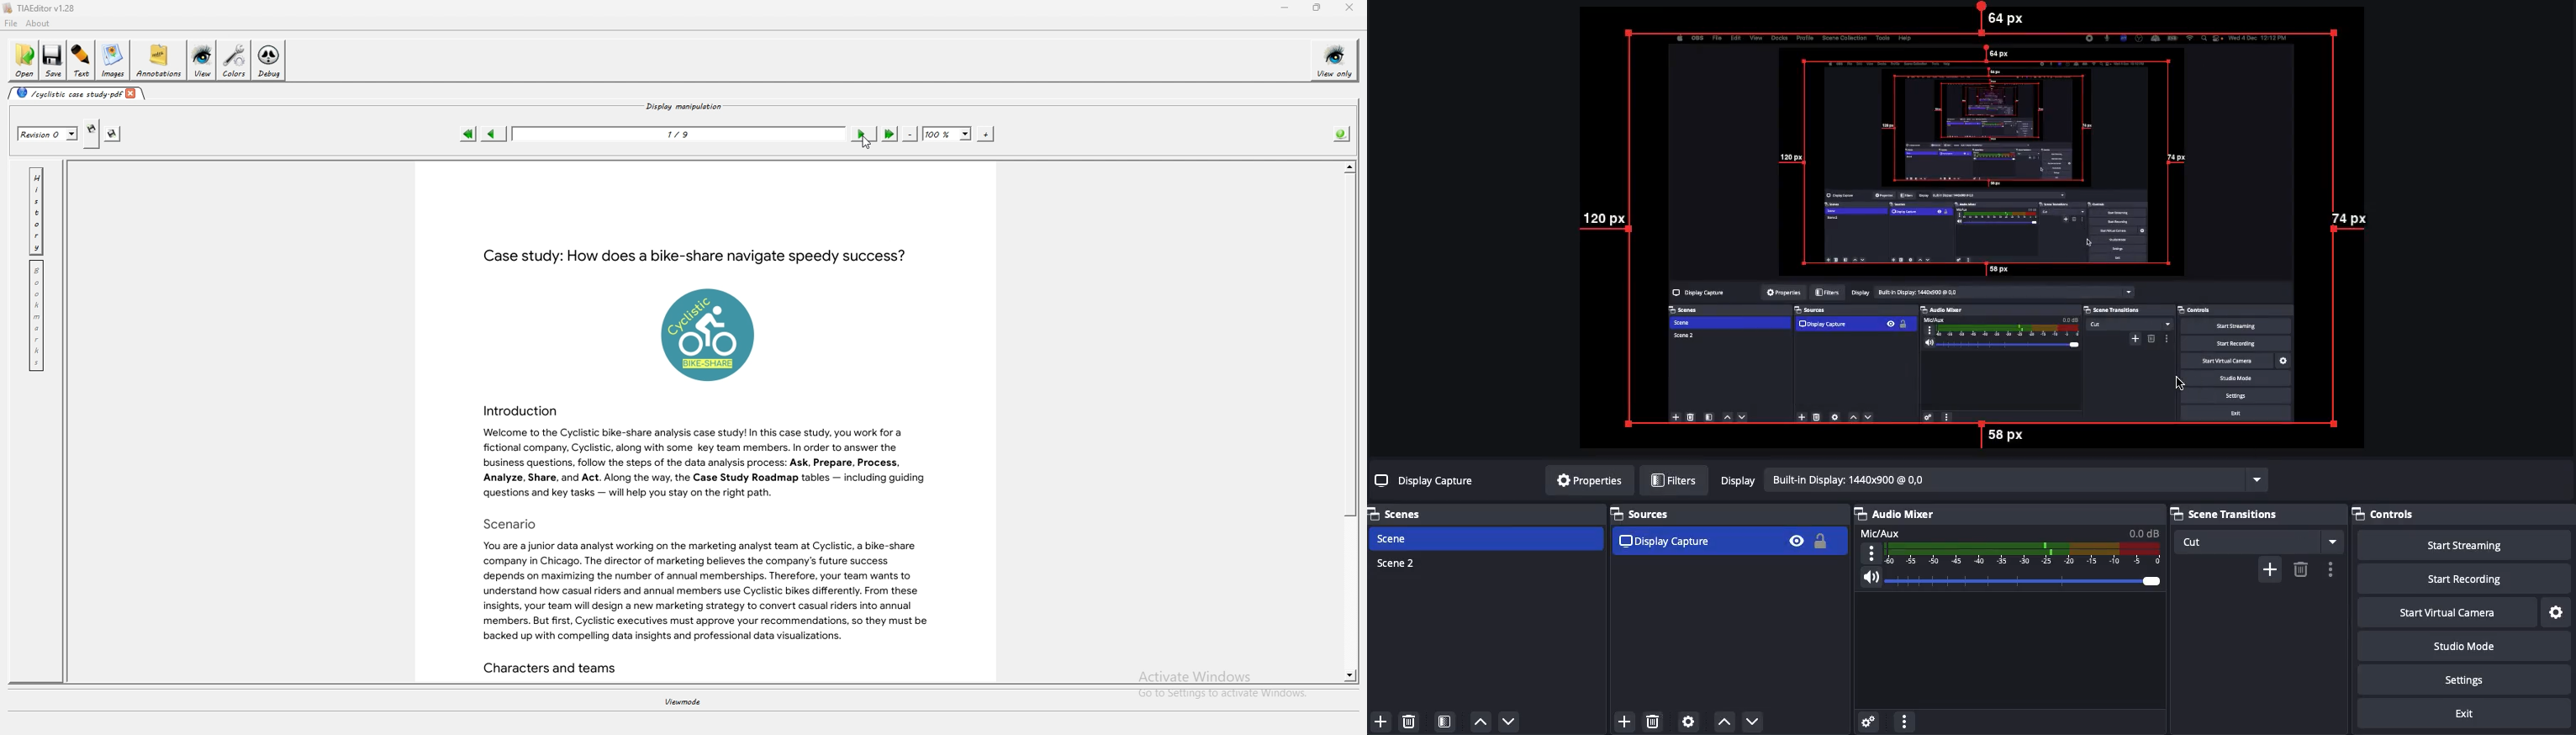 This screenshot has height=756, width=2576. I want to click on Down, so click(1754, 719).